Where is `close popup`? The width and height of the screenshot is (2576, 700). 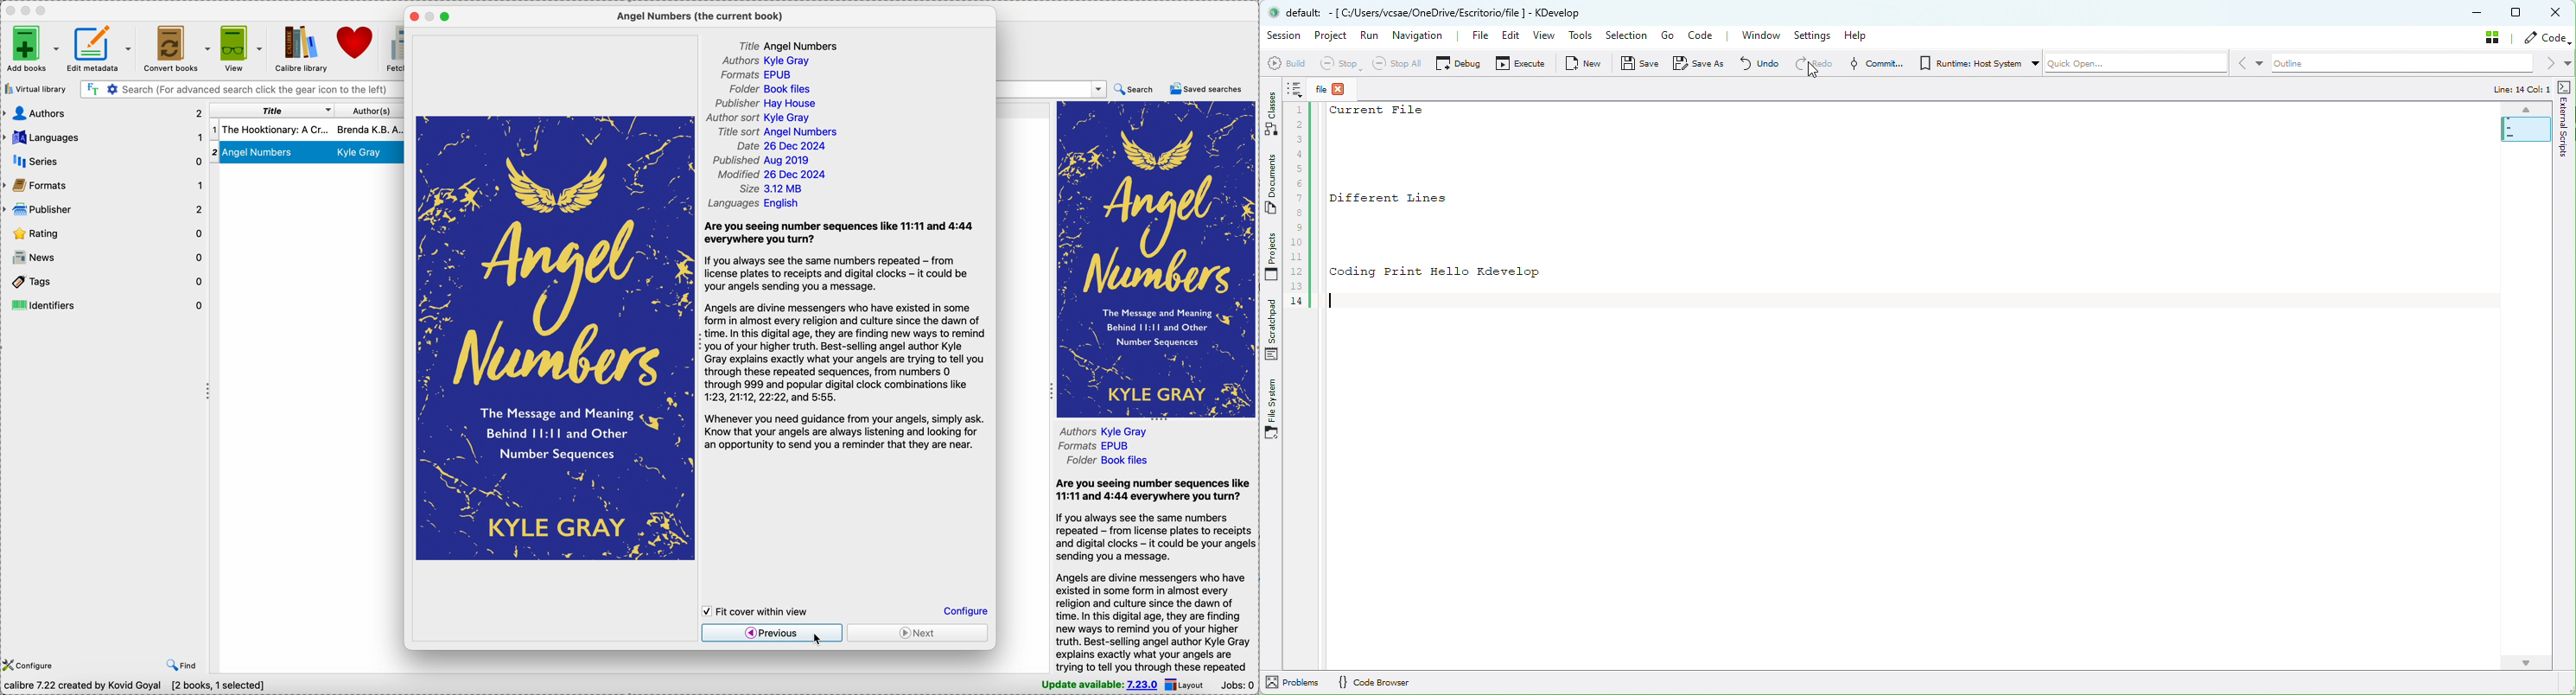
close popup is located at coordinates (413, 17).